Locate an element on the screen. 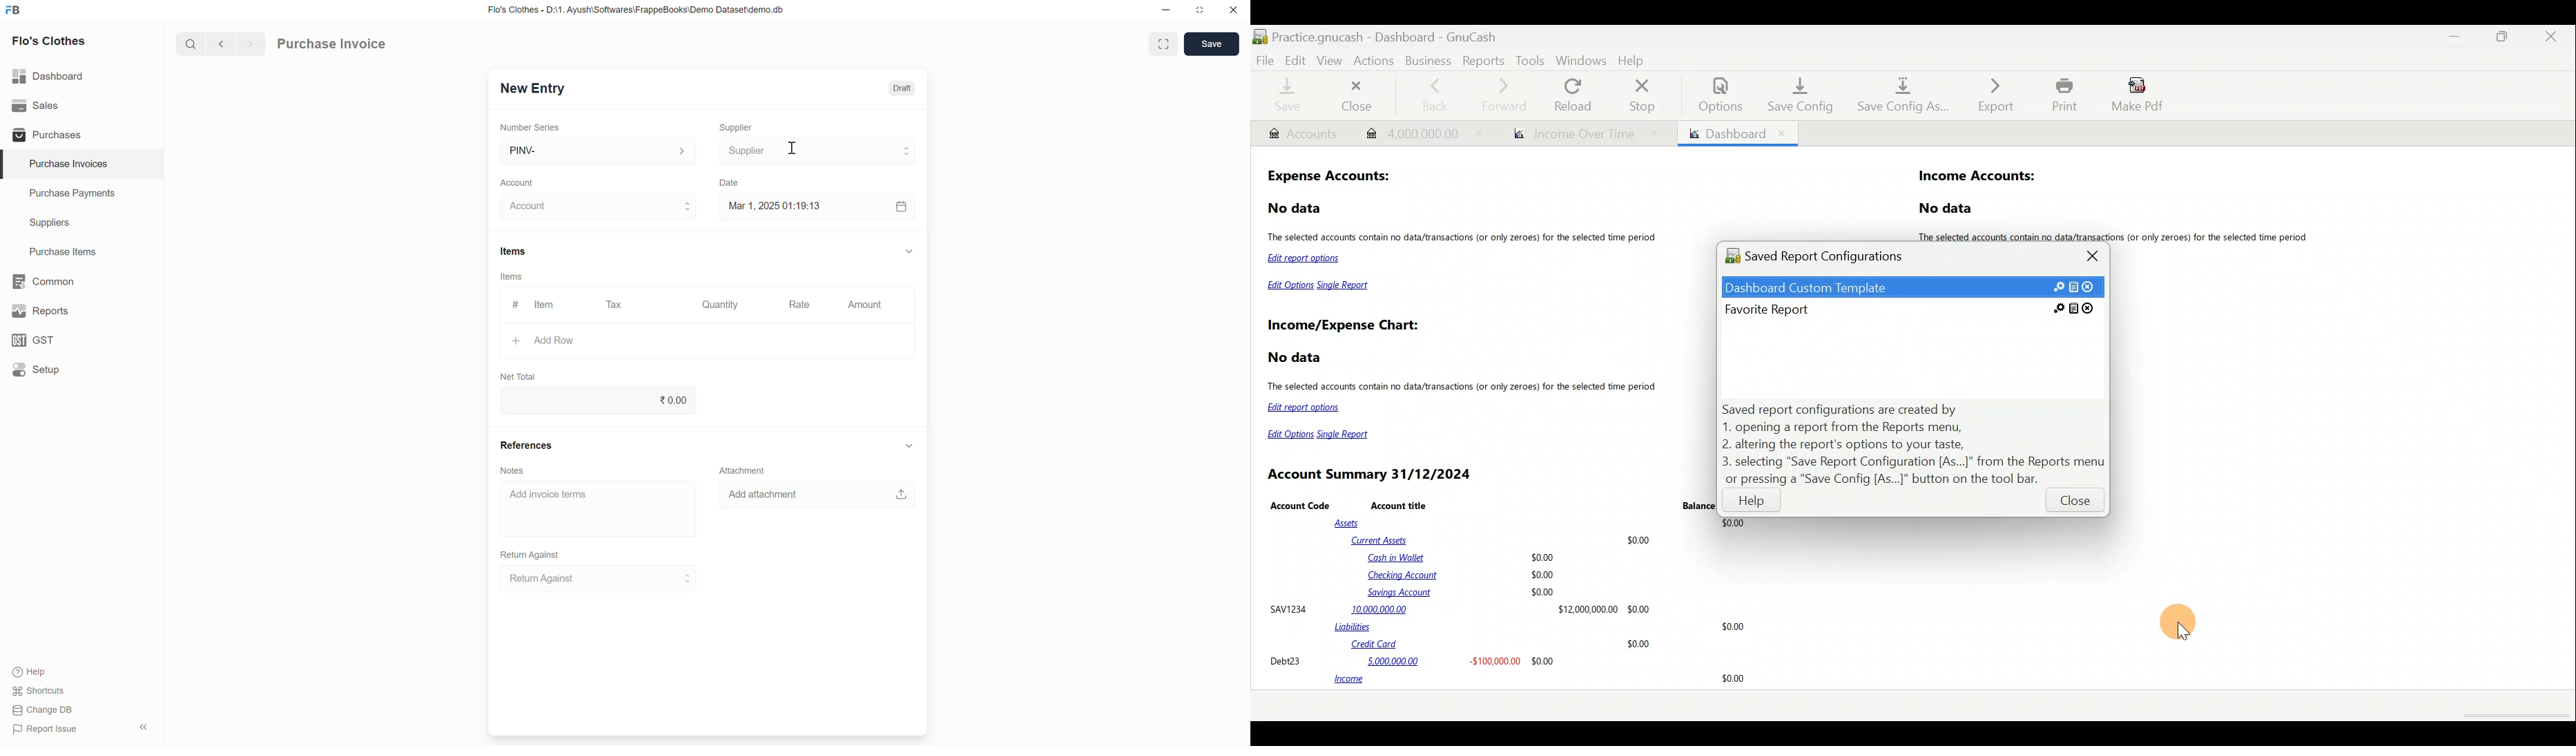 This screenshot has width=2576, height=756. + Add Row is located at coordinates (544, 343).